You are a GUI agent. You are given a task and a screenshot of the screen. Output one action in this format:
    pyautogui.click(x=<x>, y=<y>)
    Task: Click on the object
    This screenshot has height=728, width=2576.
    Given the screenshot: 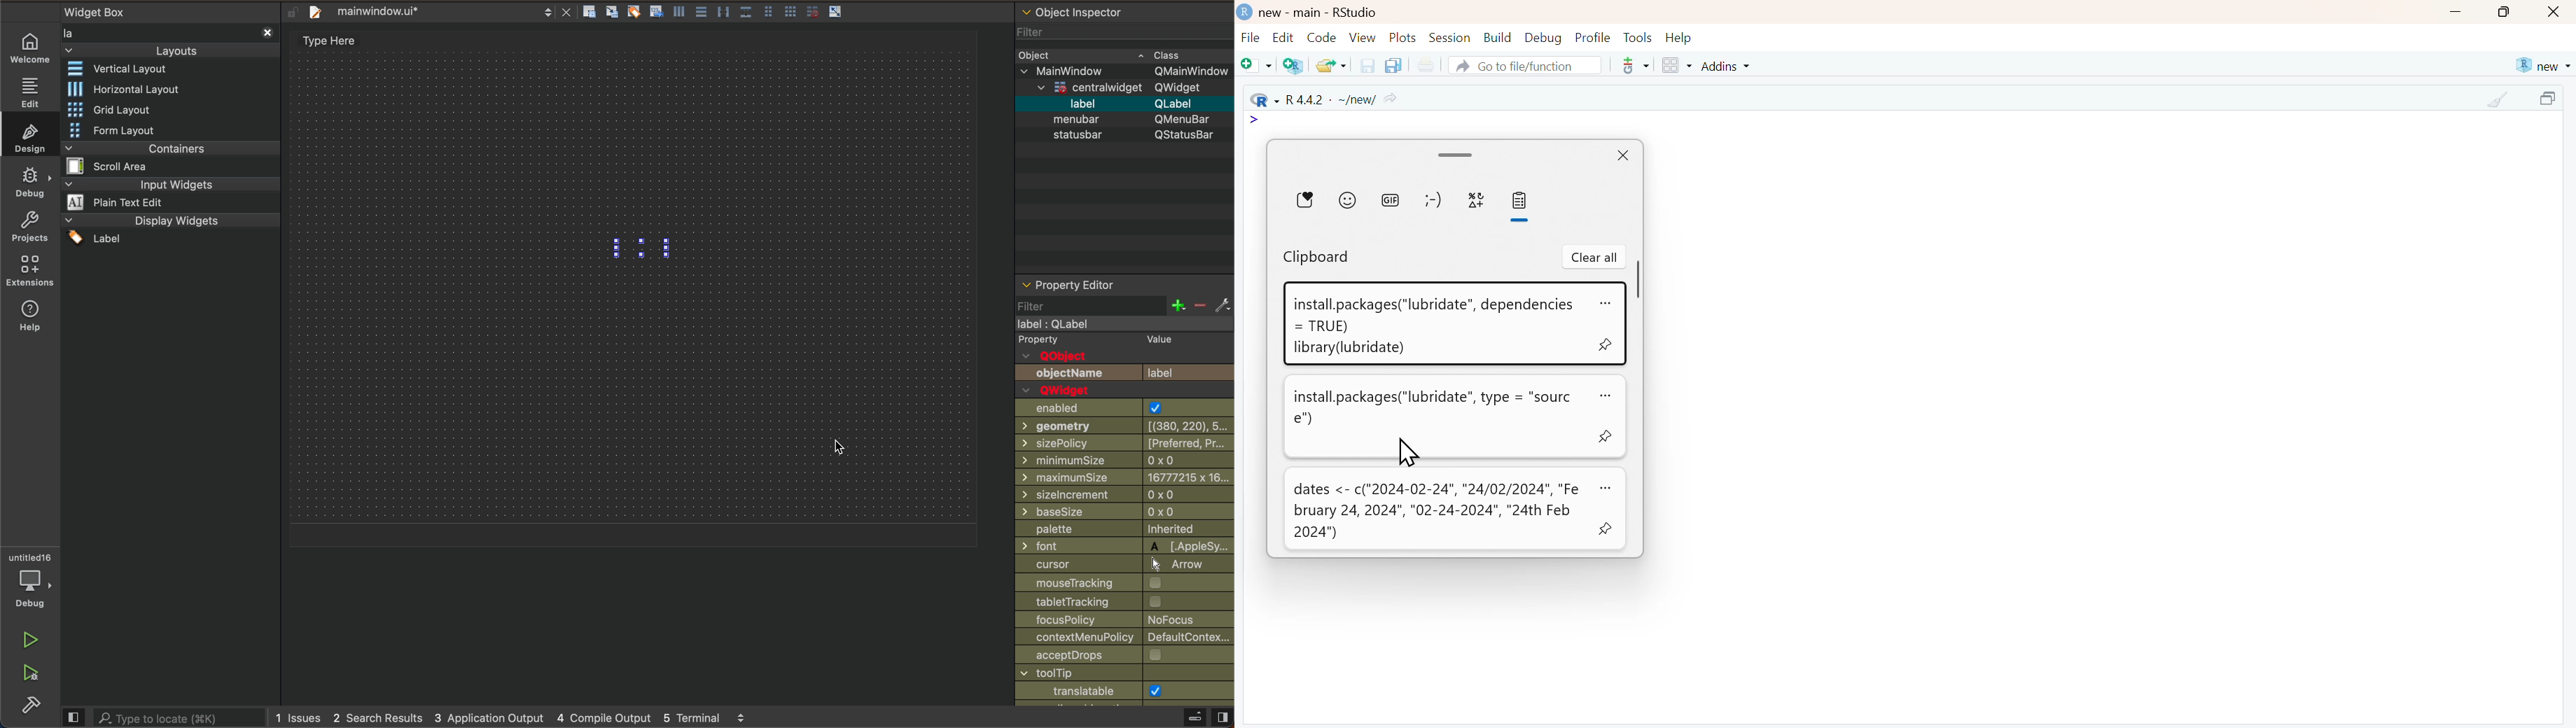 What is the action you would take?
    pyautogui.click(x=1104, y=55)
    